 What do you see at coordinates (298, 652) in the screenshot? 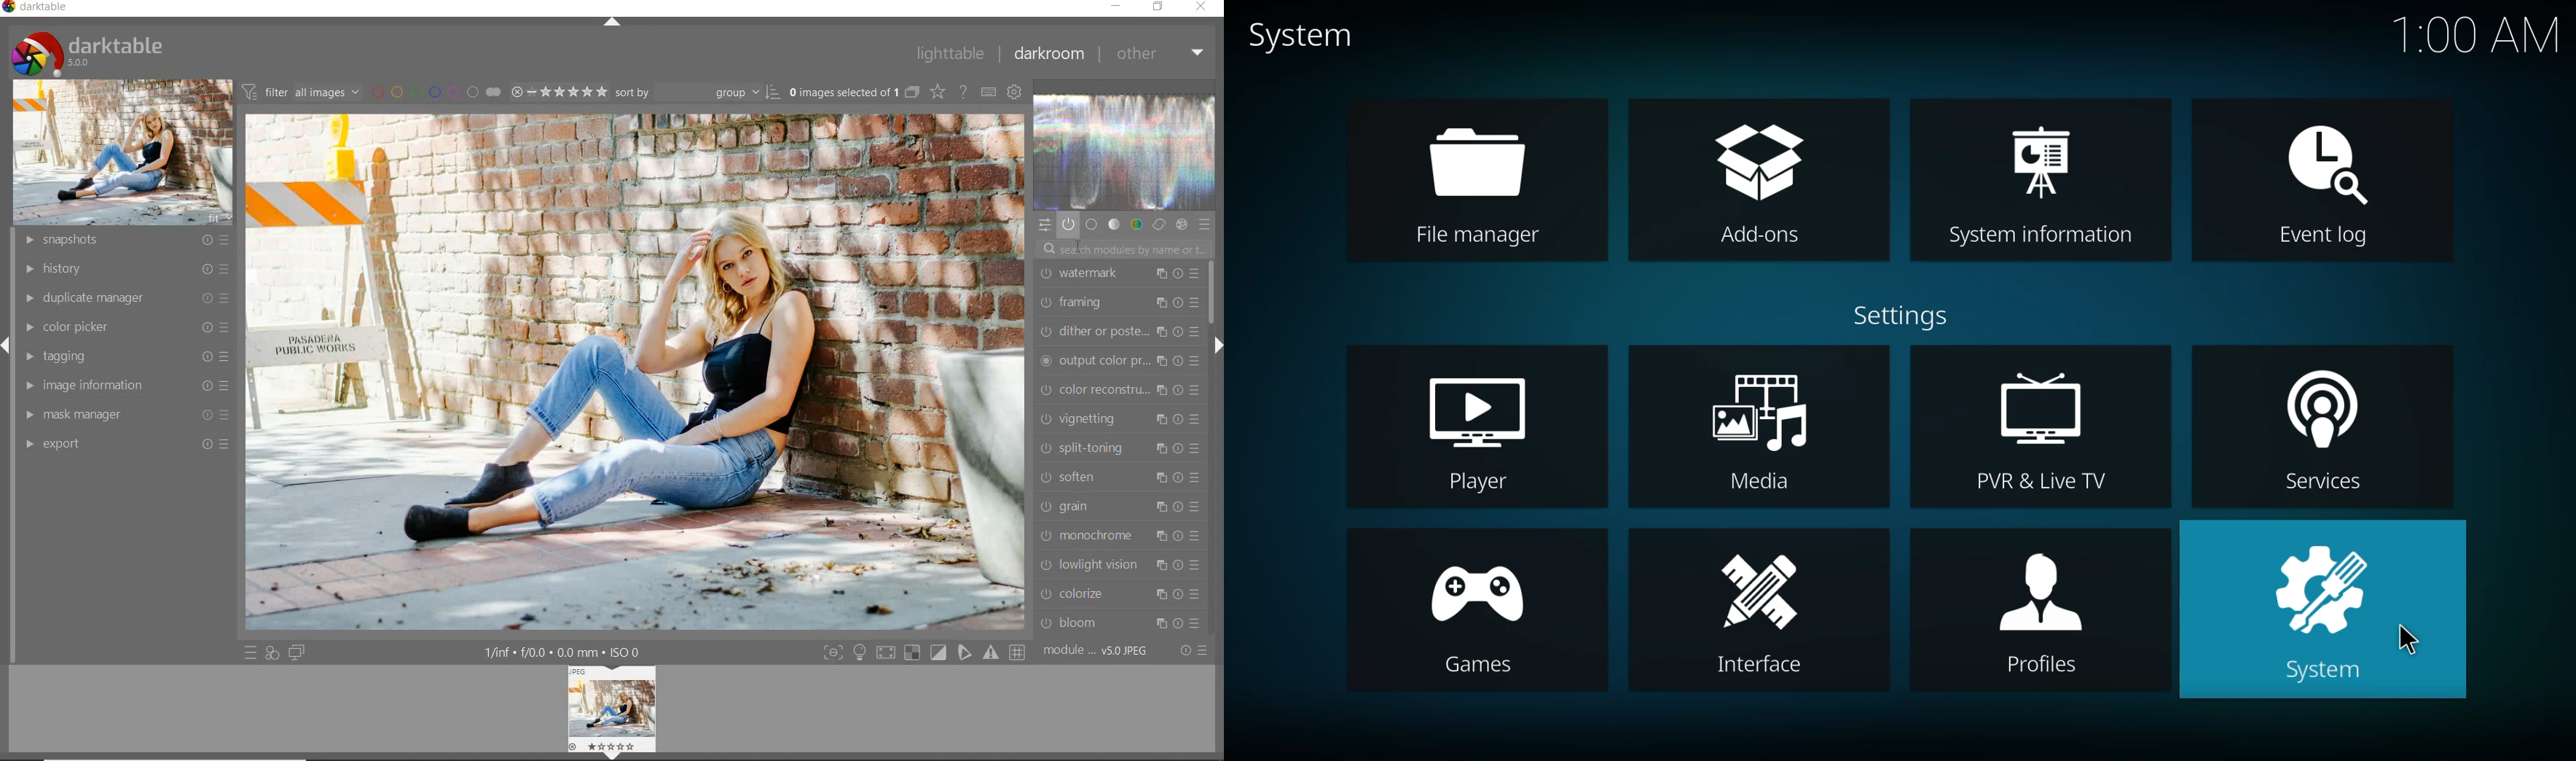
I see `display a second darkroom image widow` at bounding box center [298, 652].